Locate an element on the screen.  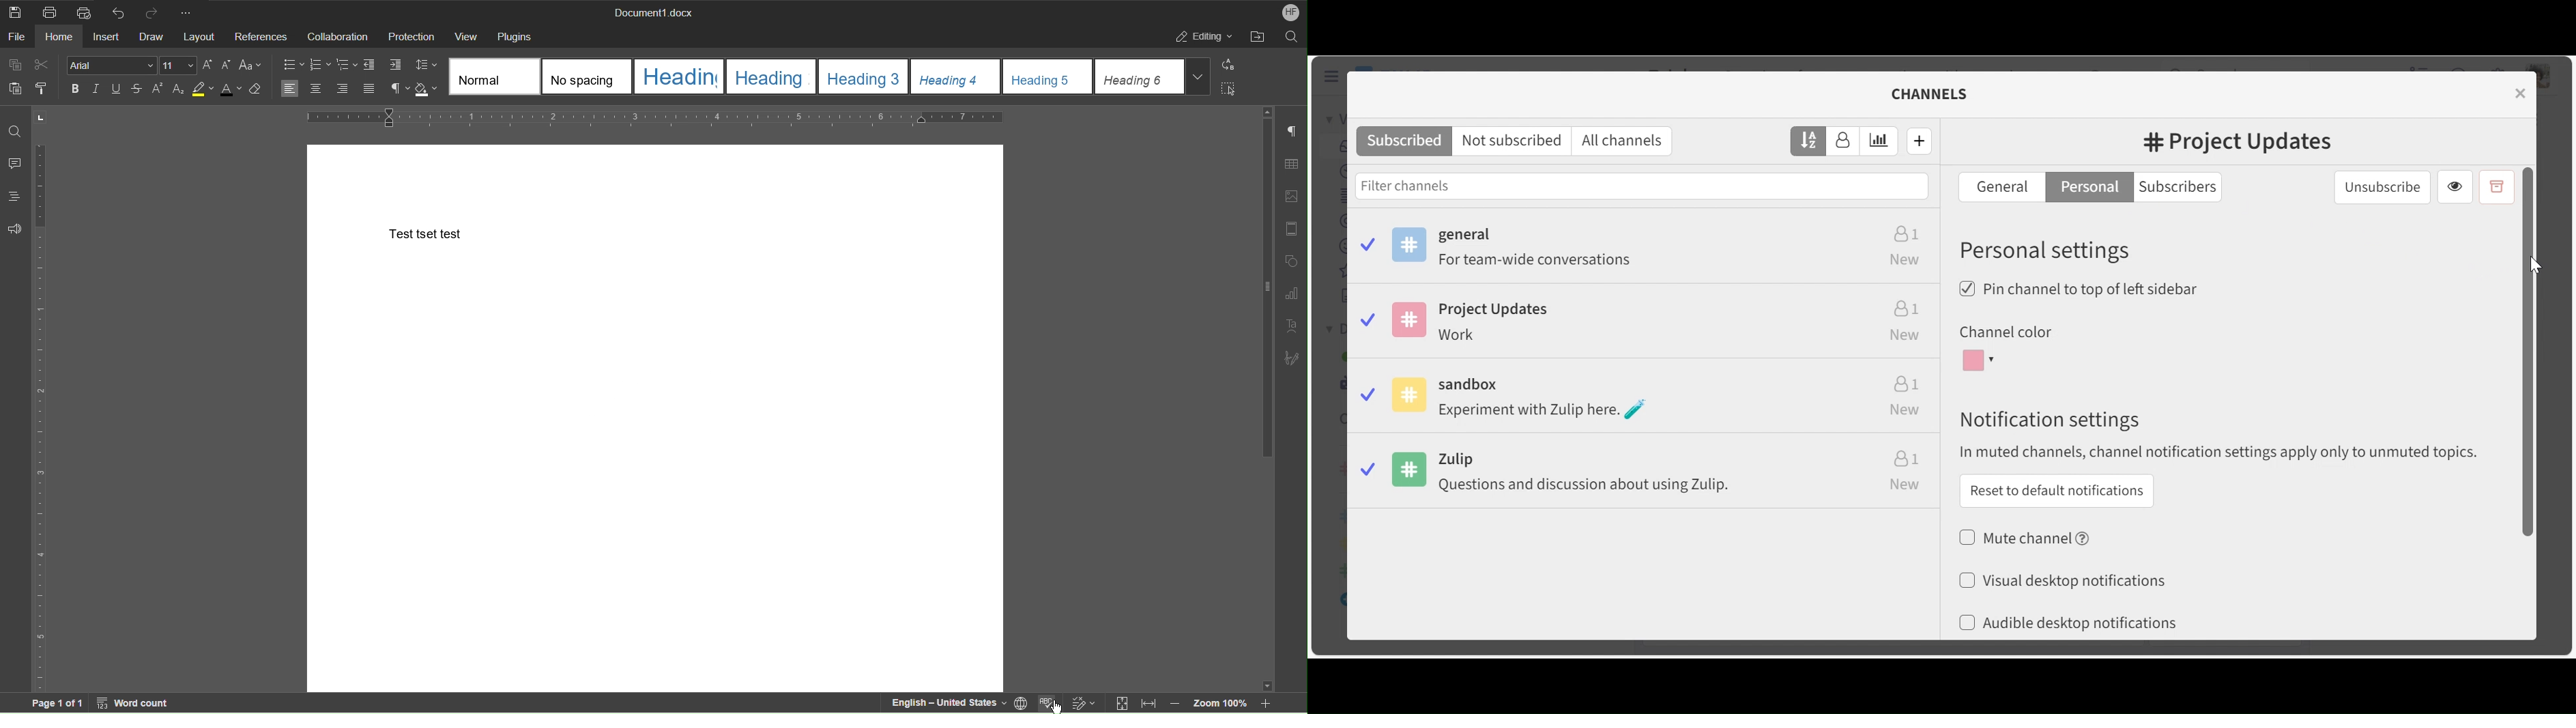
Search is located at coordinates (1290, 35).